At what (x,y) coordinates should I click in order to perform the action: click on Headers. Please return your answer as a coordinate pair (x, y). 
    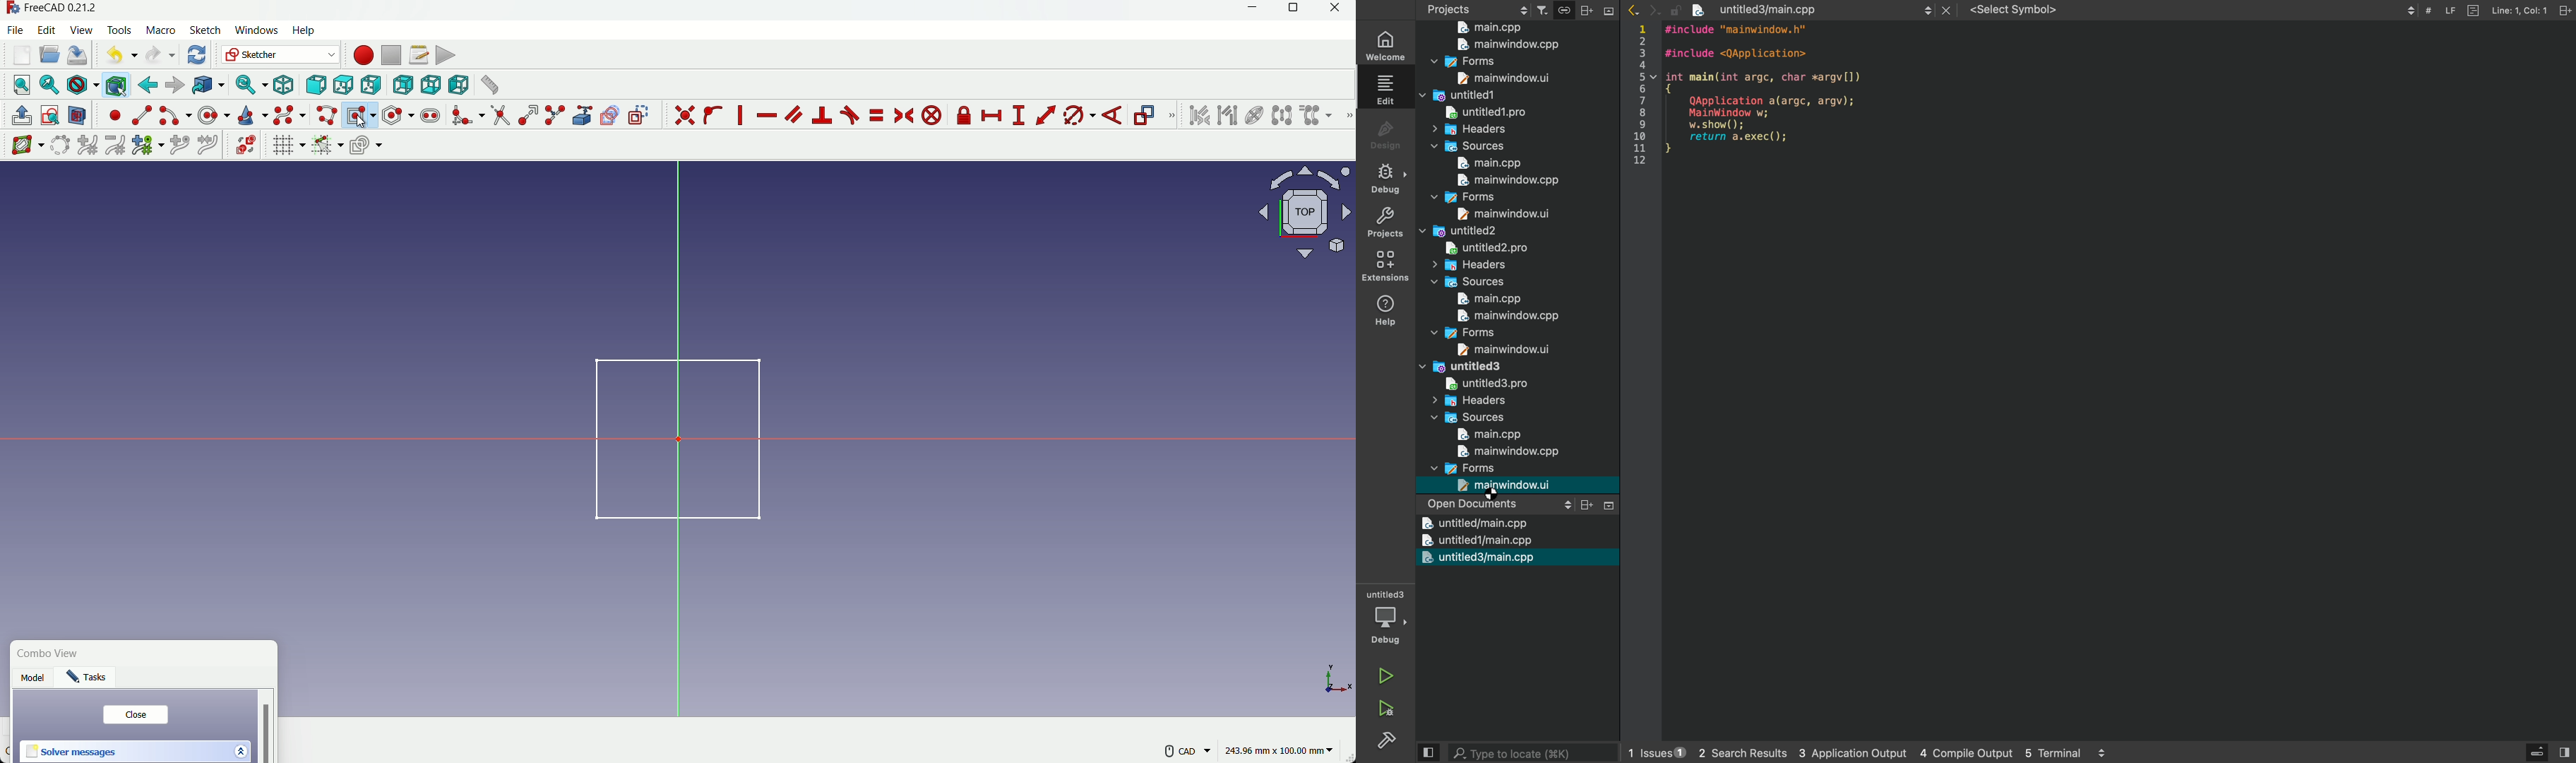
    Looking at the image, I should click on (1466, 147).